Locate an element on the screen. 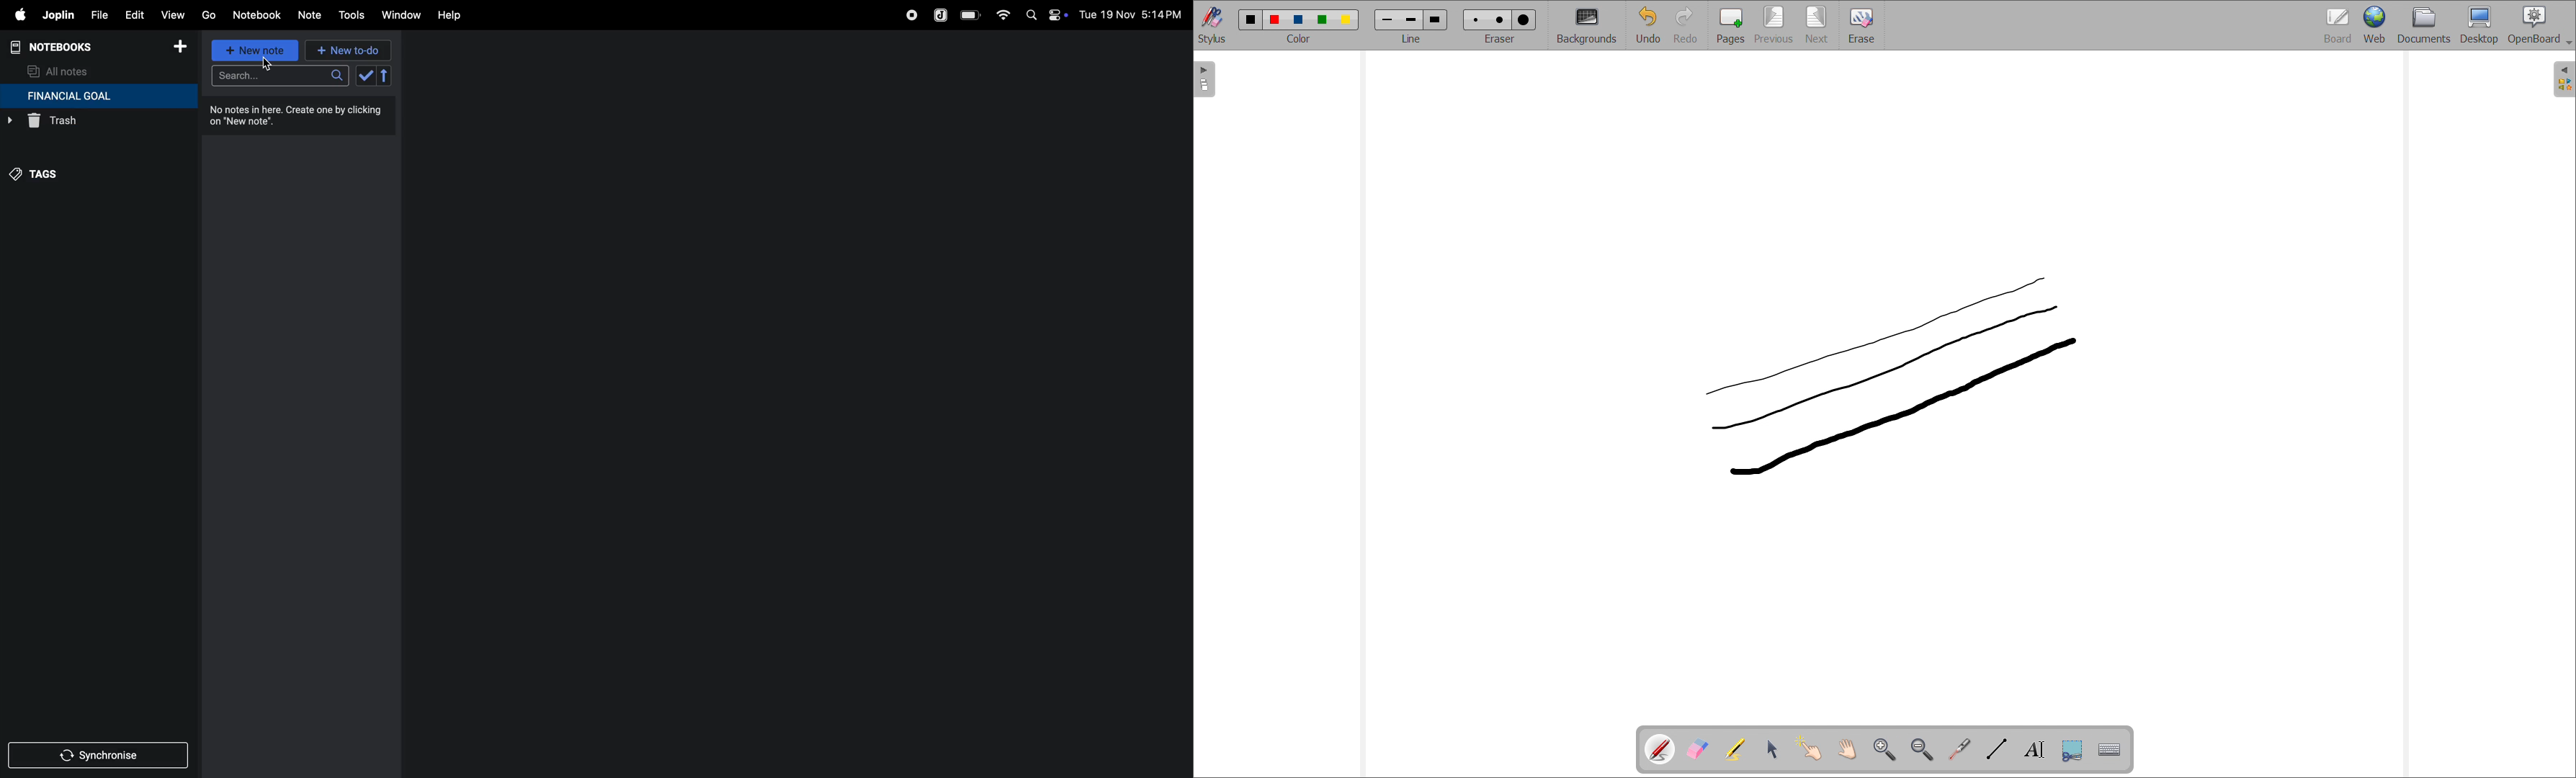  note is located at coordinates (311, 15).